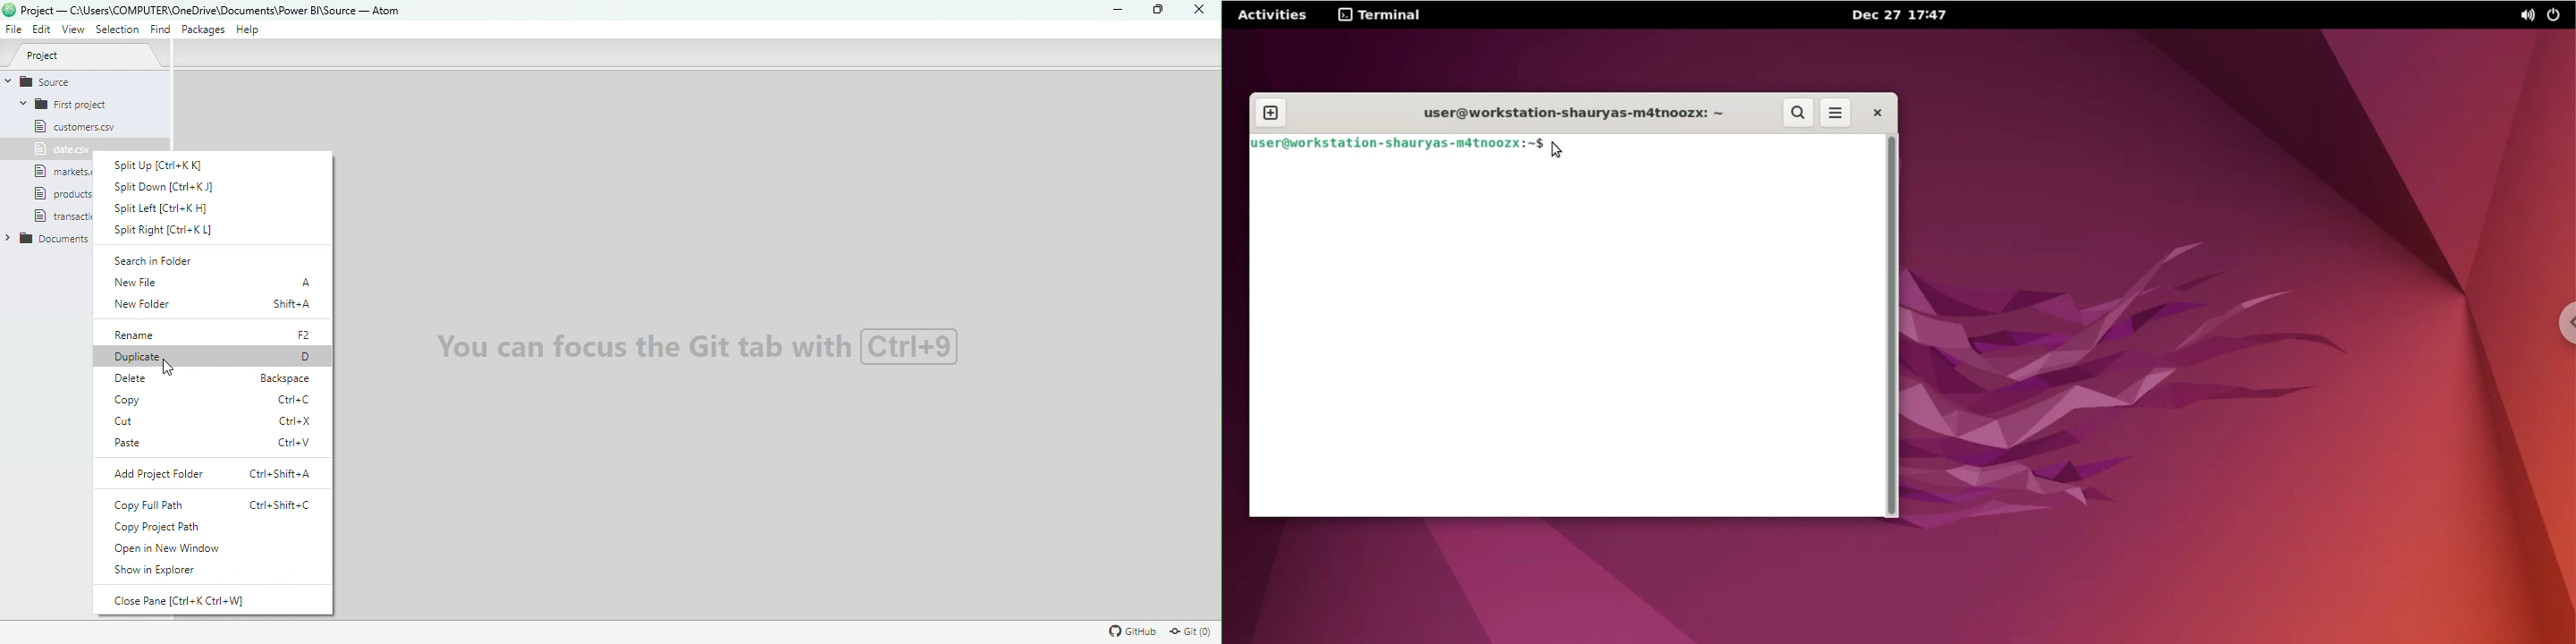  Describe the element at coordinates (2558, 14) in the screenshot. I see `power options` at that location.